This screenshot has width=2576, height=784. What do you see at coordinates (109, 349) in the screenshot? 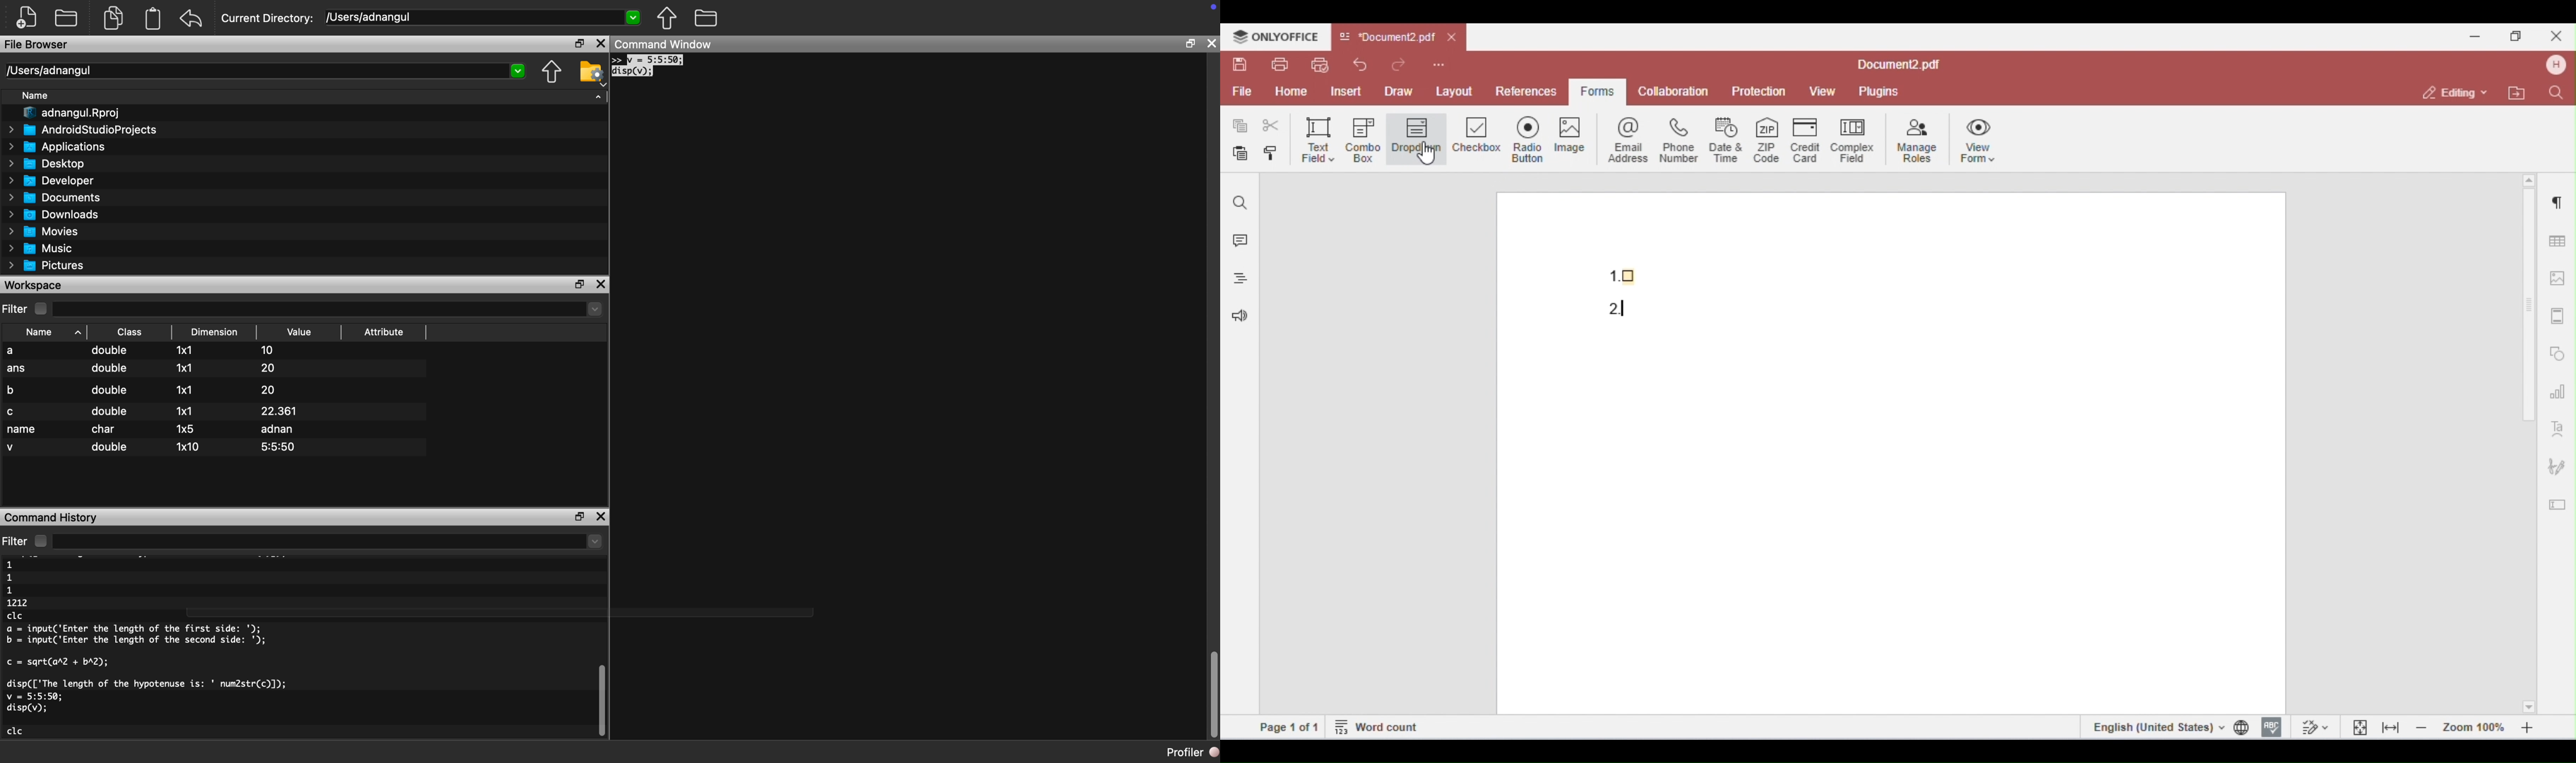
I see `double` at bounding box center [109, 349].